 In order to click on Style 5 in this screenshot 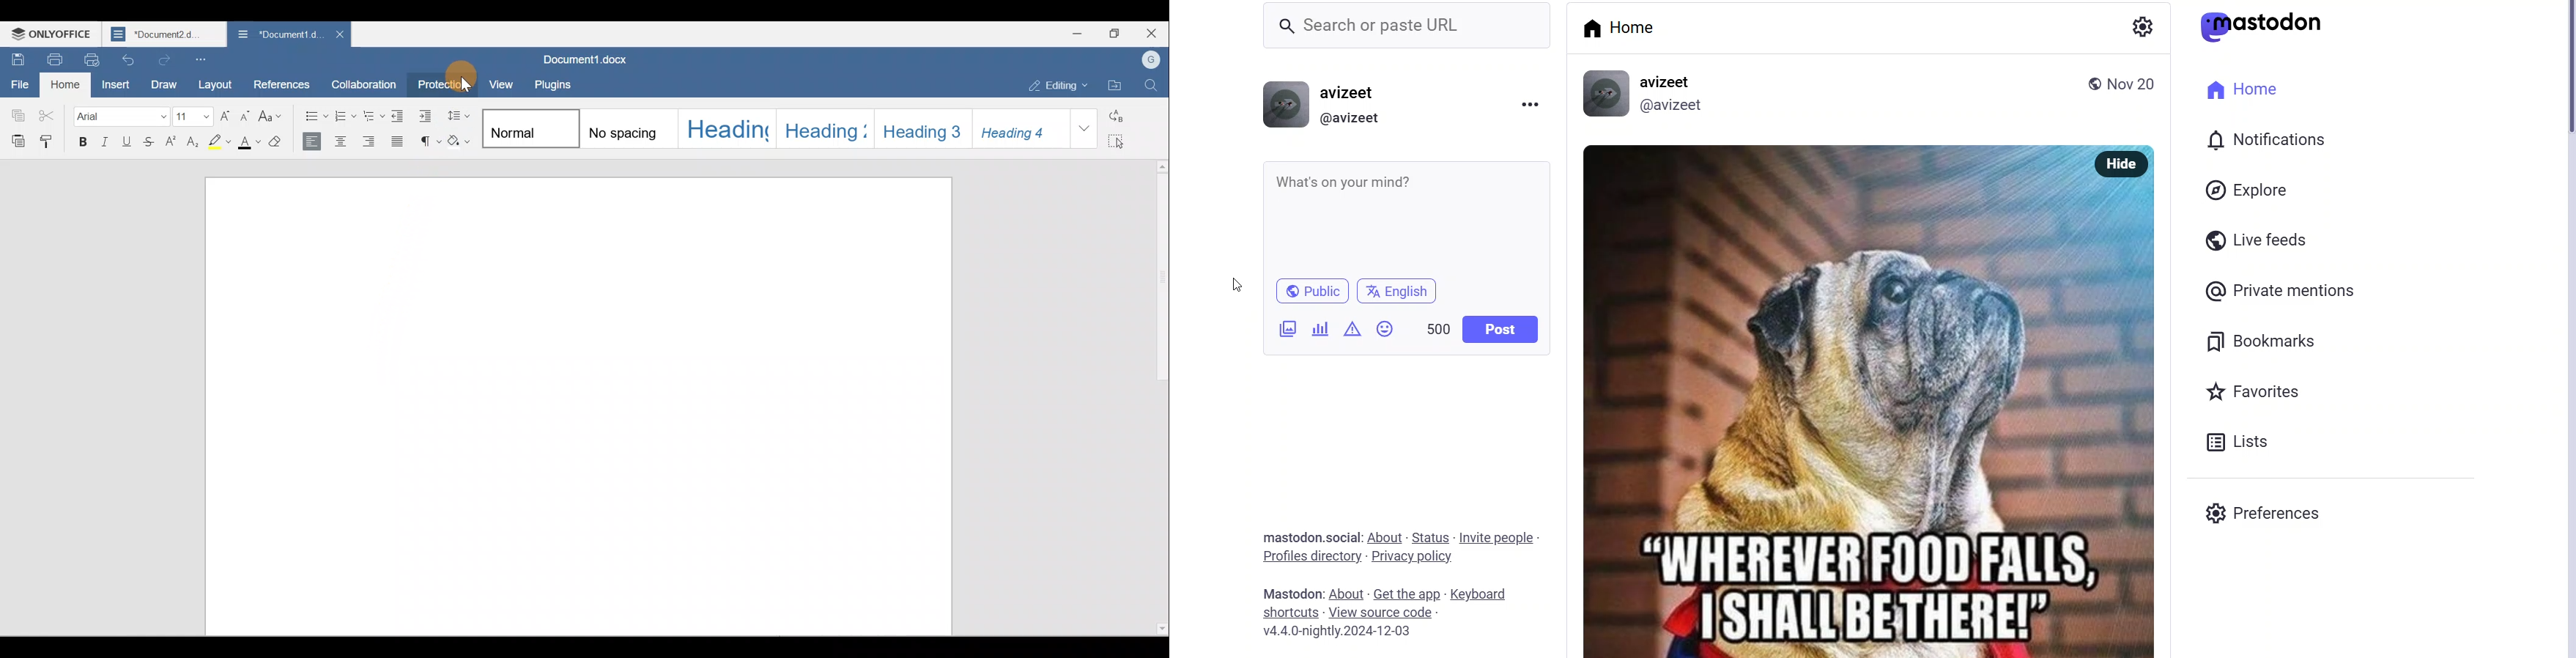, I will do `click(922, 128)`.